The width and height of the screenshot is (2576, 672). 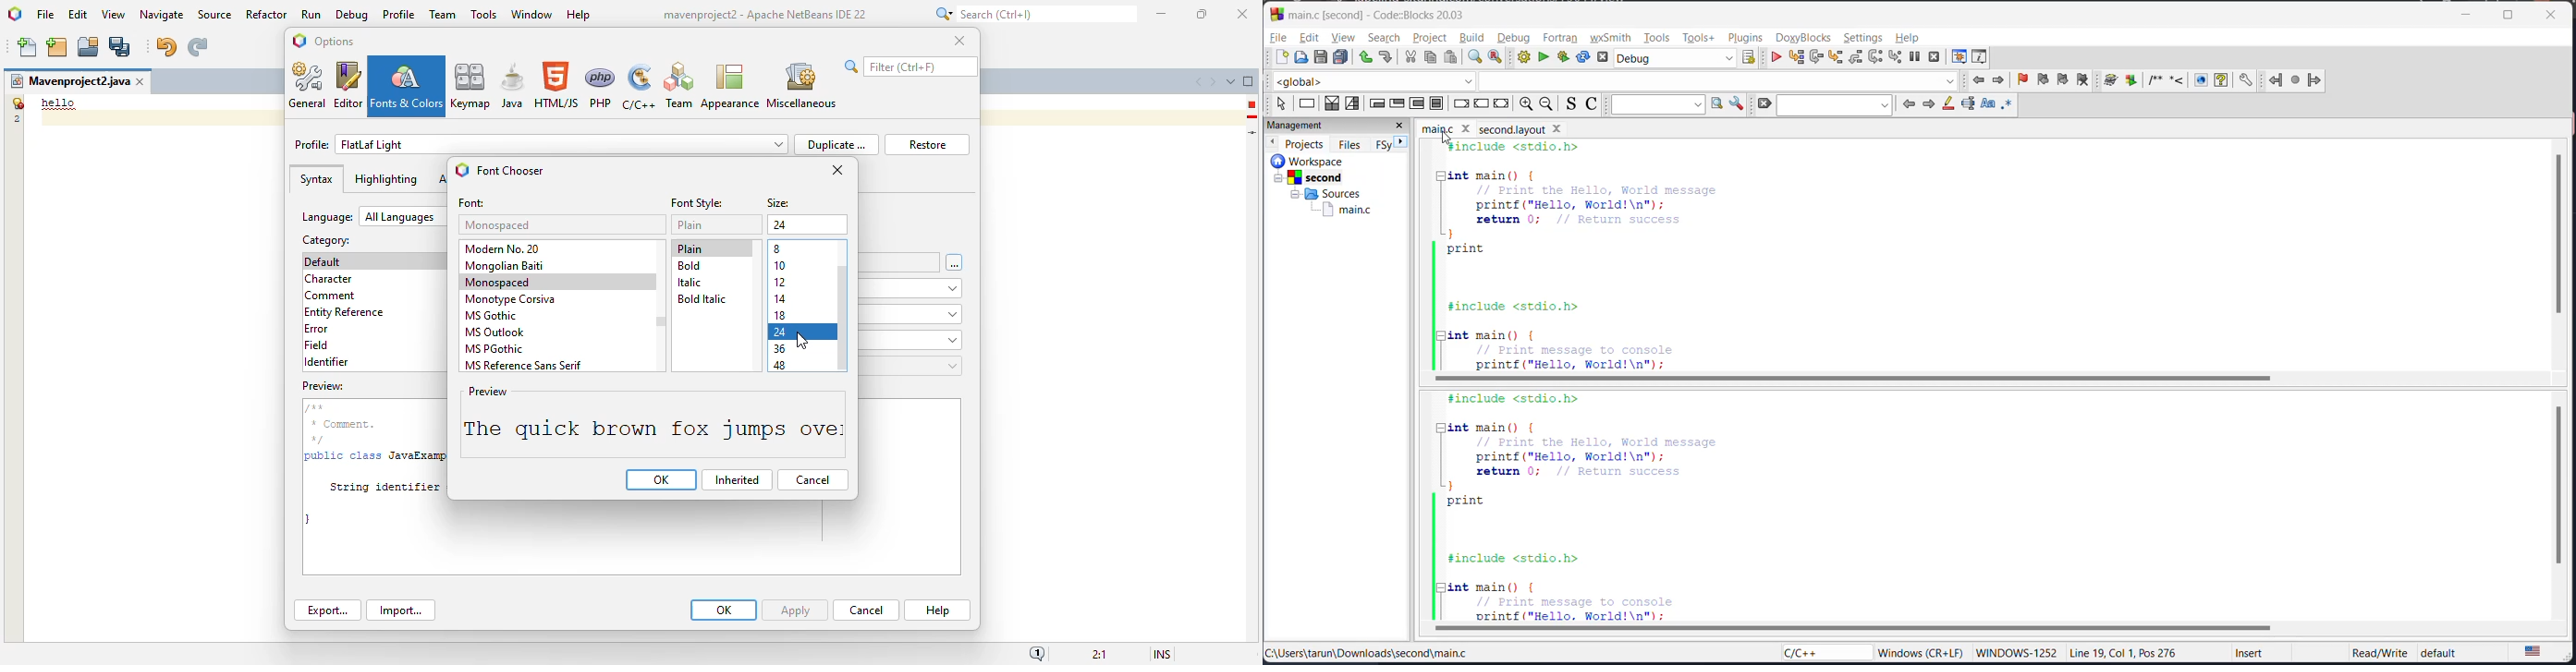 What do you see at coordinates (1400, 125) in the screenshot?
I see `close` at bounding box center [1400, 125].